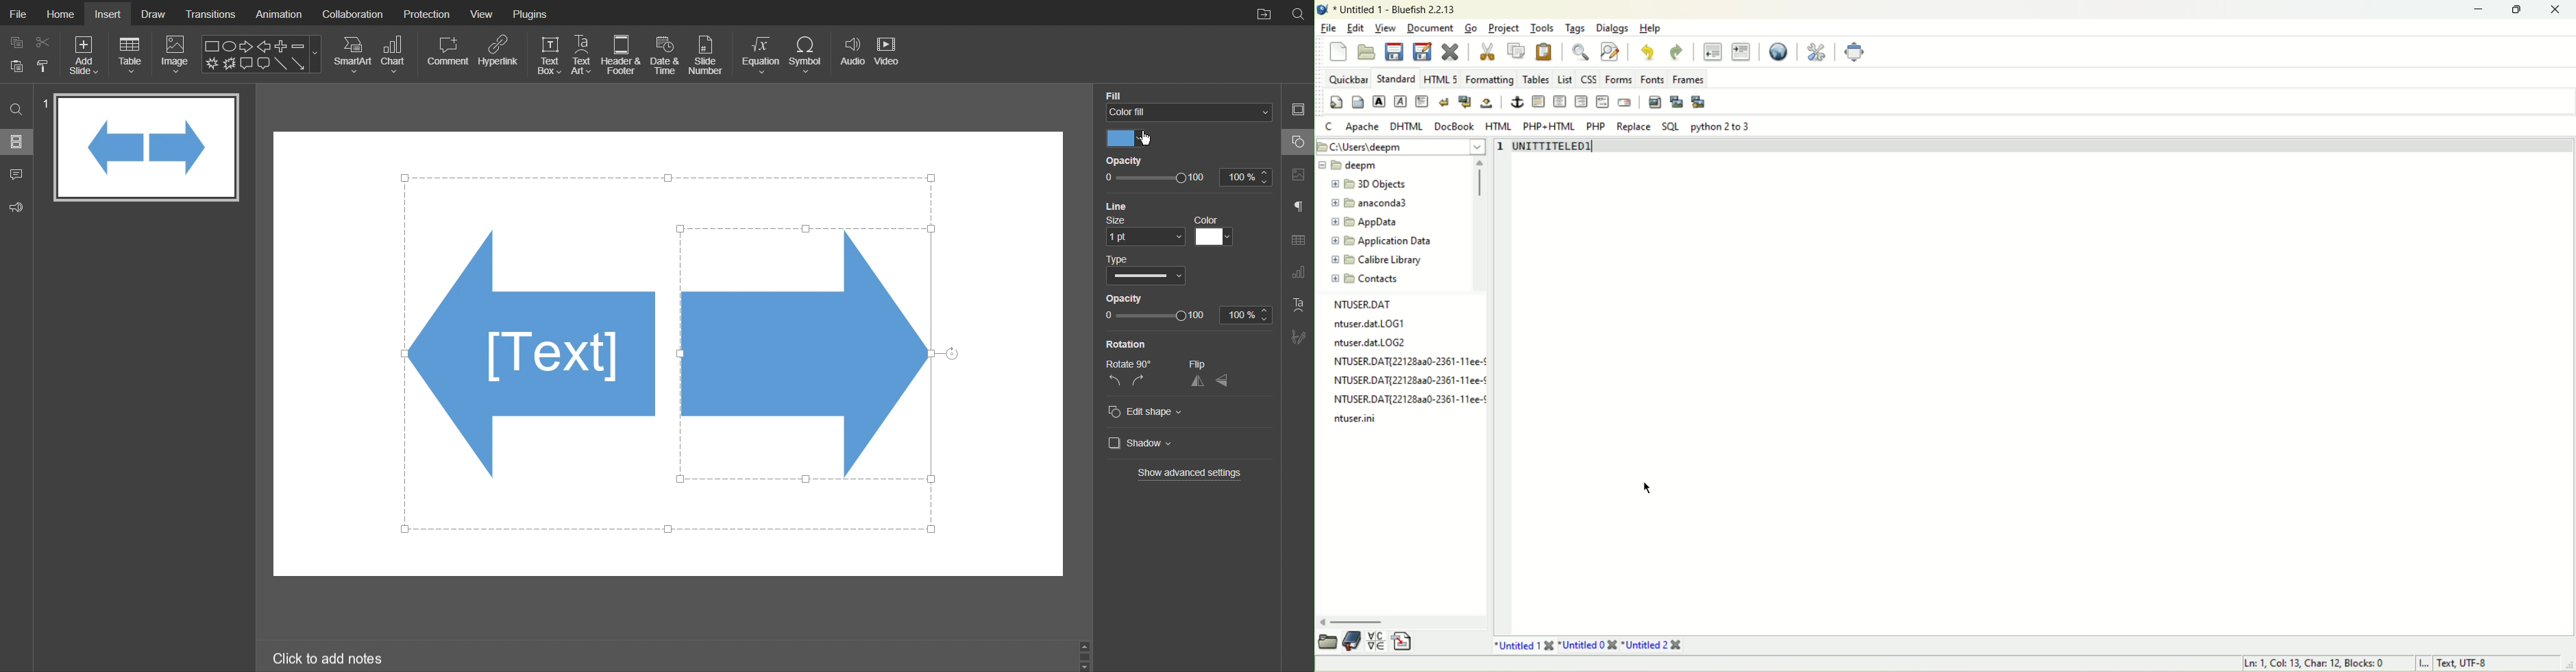 This screenshot has height=672, width=2576. What do you see at coordinates (1369, 202) in the screenshot?
I see `anaconda3` at bounding box center [1369, 202].